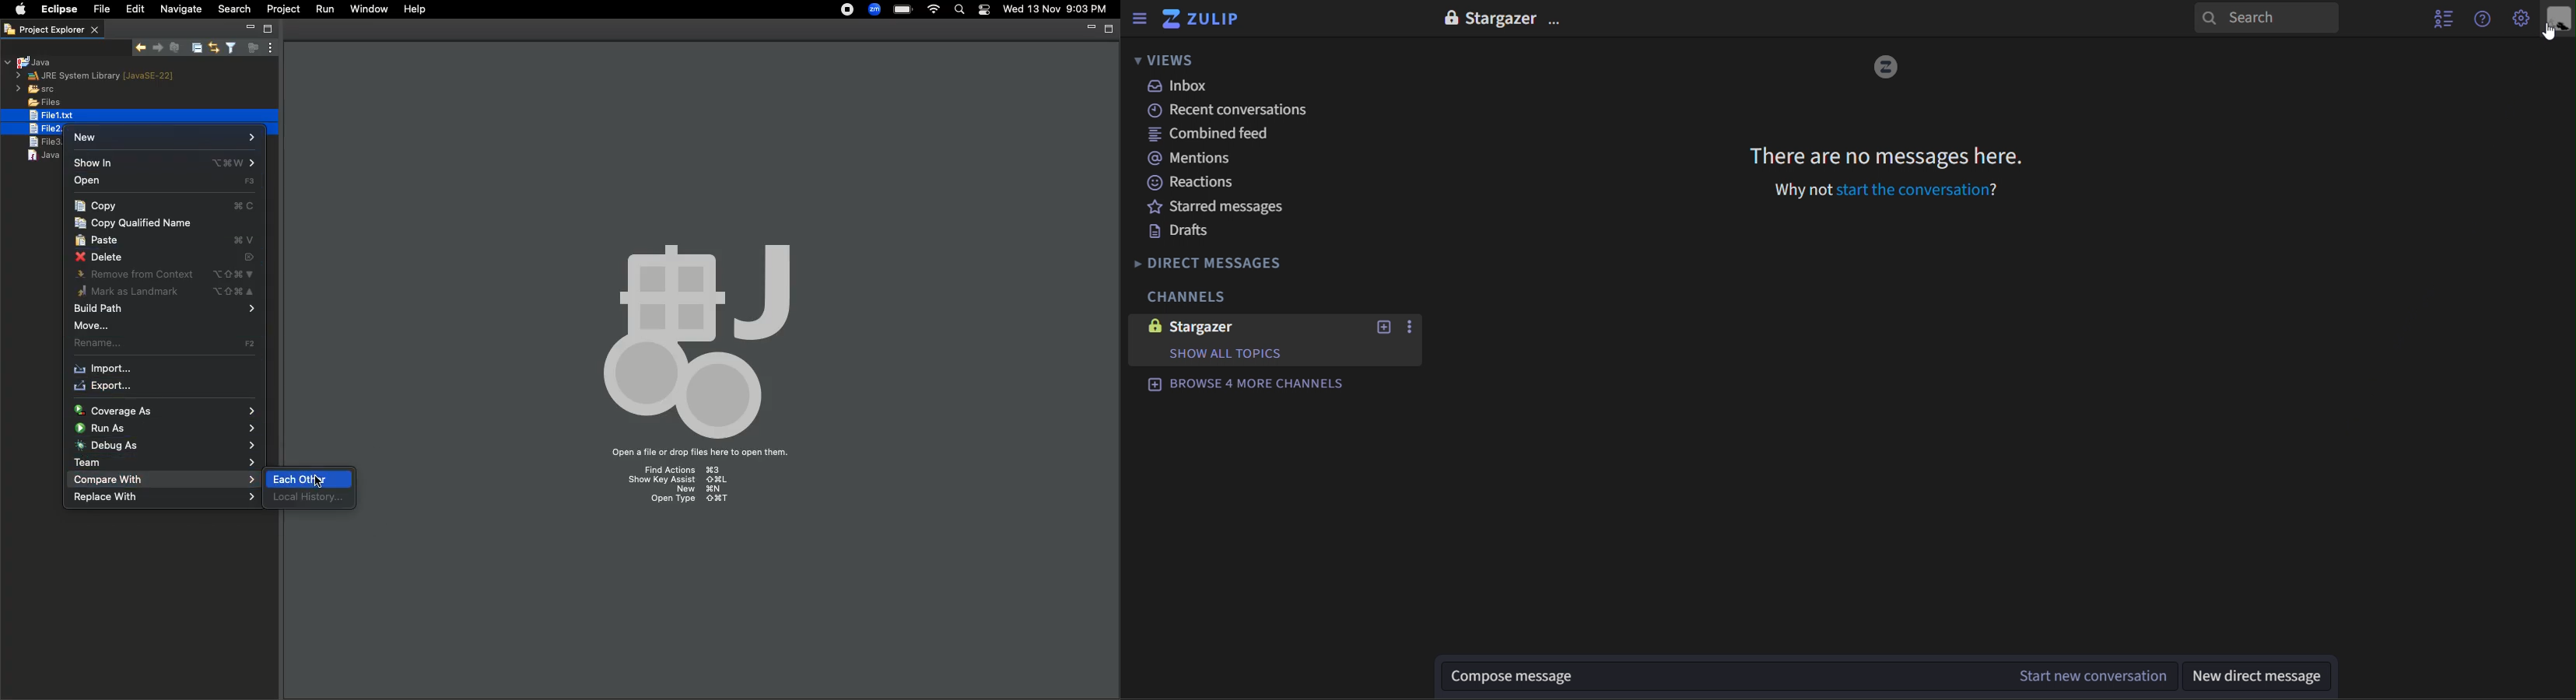  I want to click on Java, so click(30, 62).